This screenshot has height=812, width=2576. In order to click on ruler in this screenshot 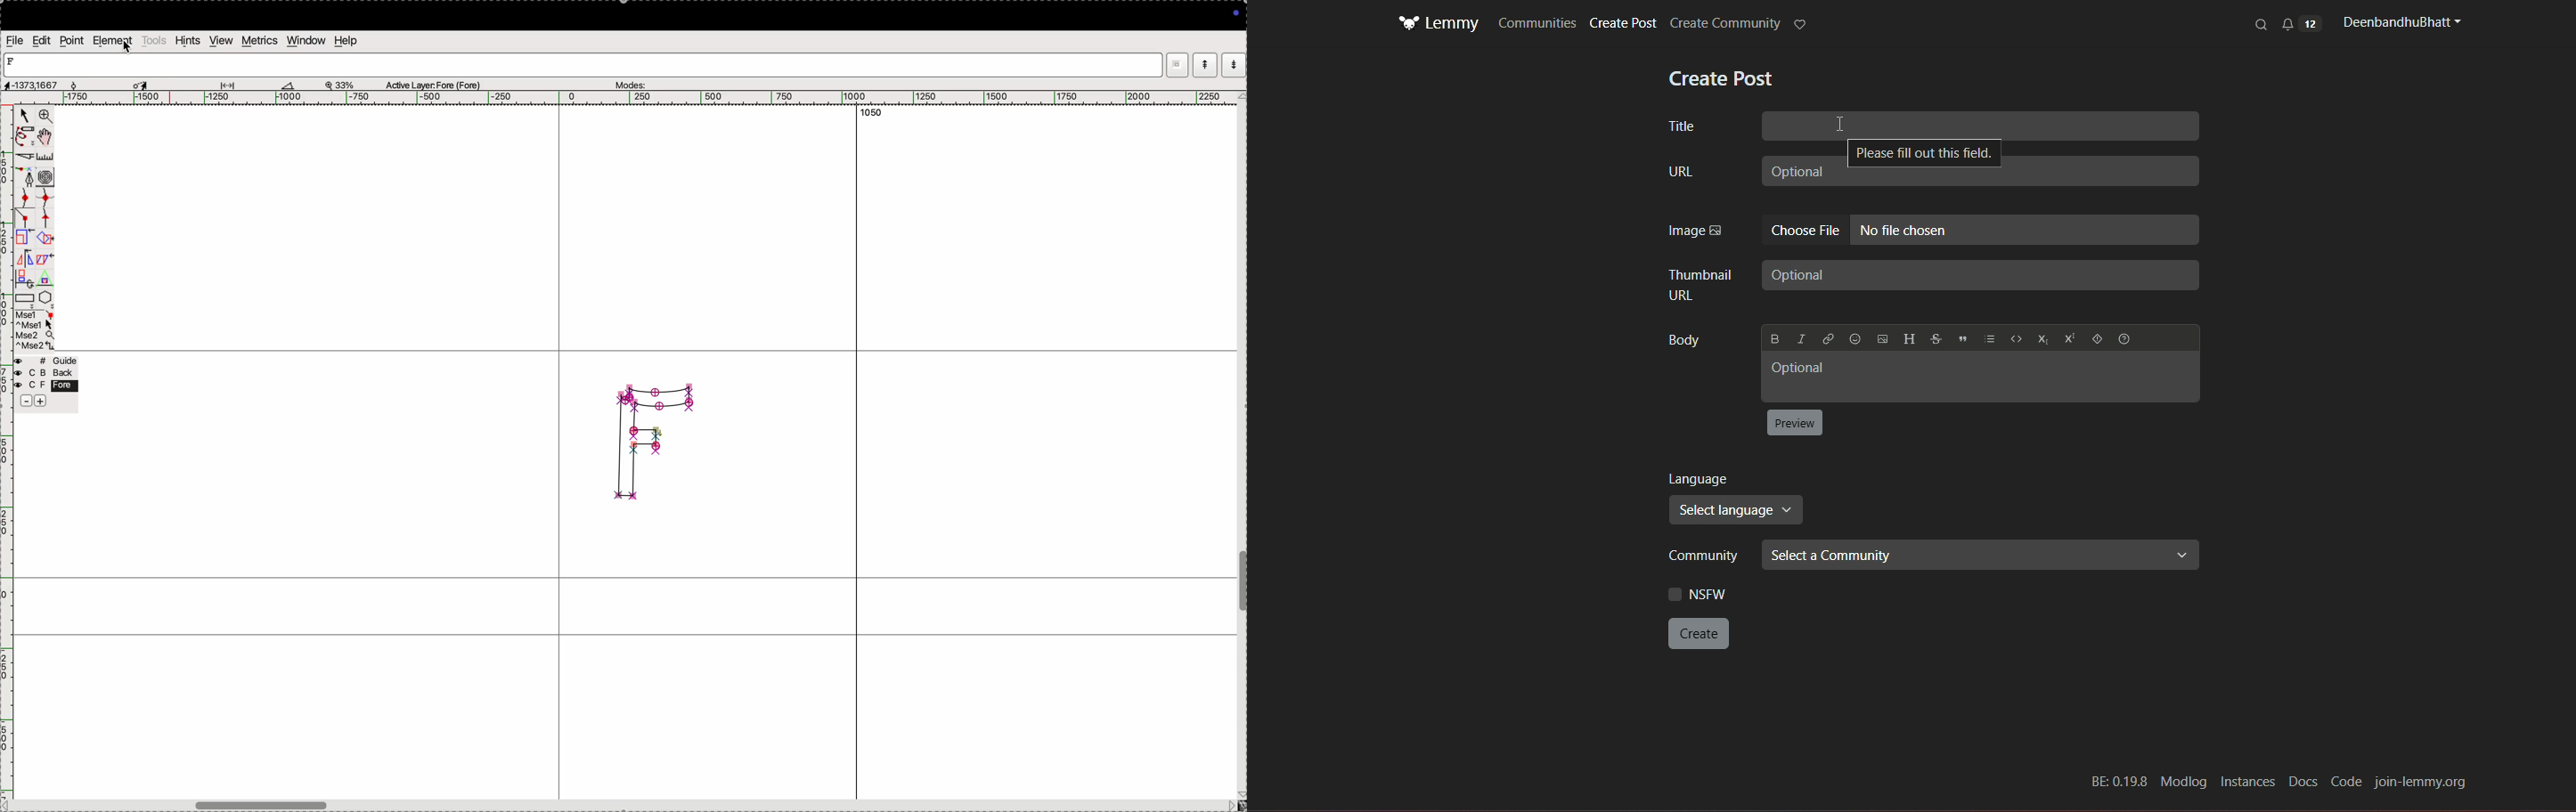, I will do `click(51, 157)`.